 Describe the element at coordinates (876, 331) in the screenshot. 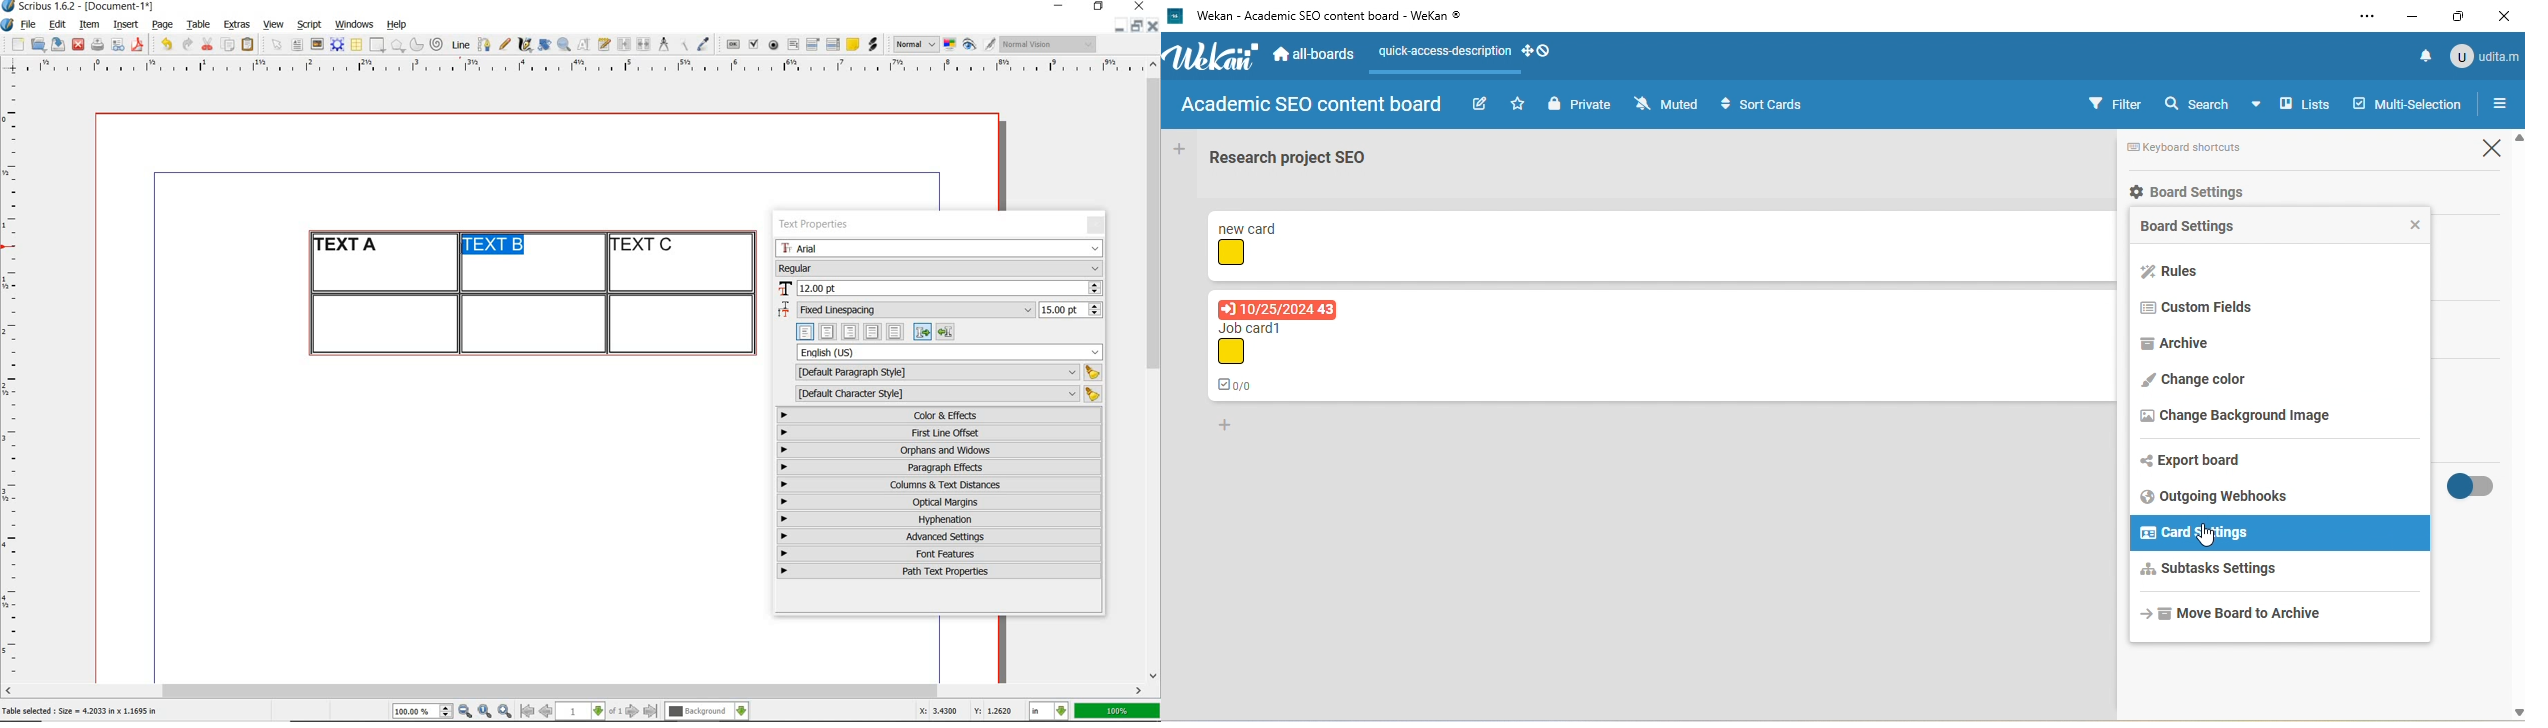

I see `text alignment` at that location.